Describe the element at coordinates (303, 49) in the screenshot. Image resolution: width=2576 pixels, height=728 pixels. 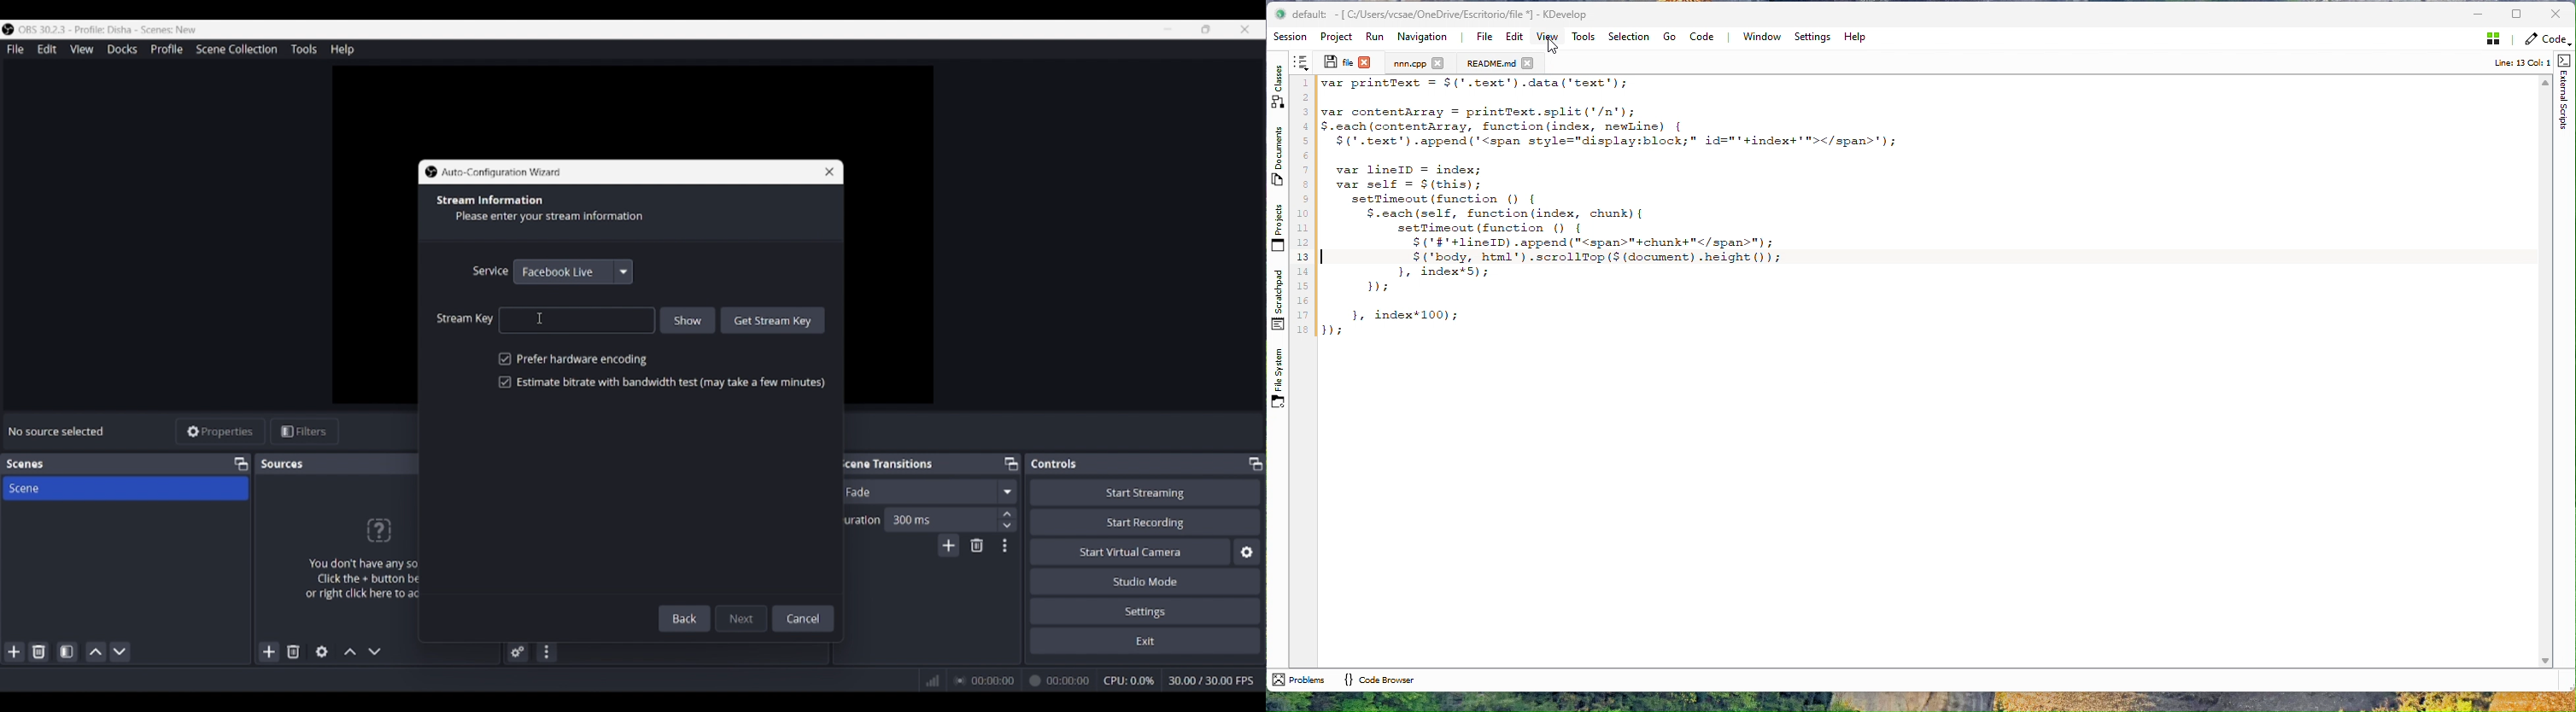
I see `Tools menu` at that location.